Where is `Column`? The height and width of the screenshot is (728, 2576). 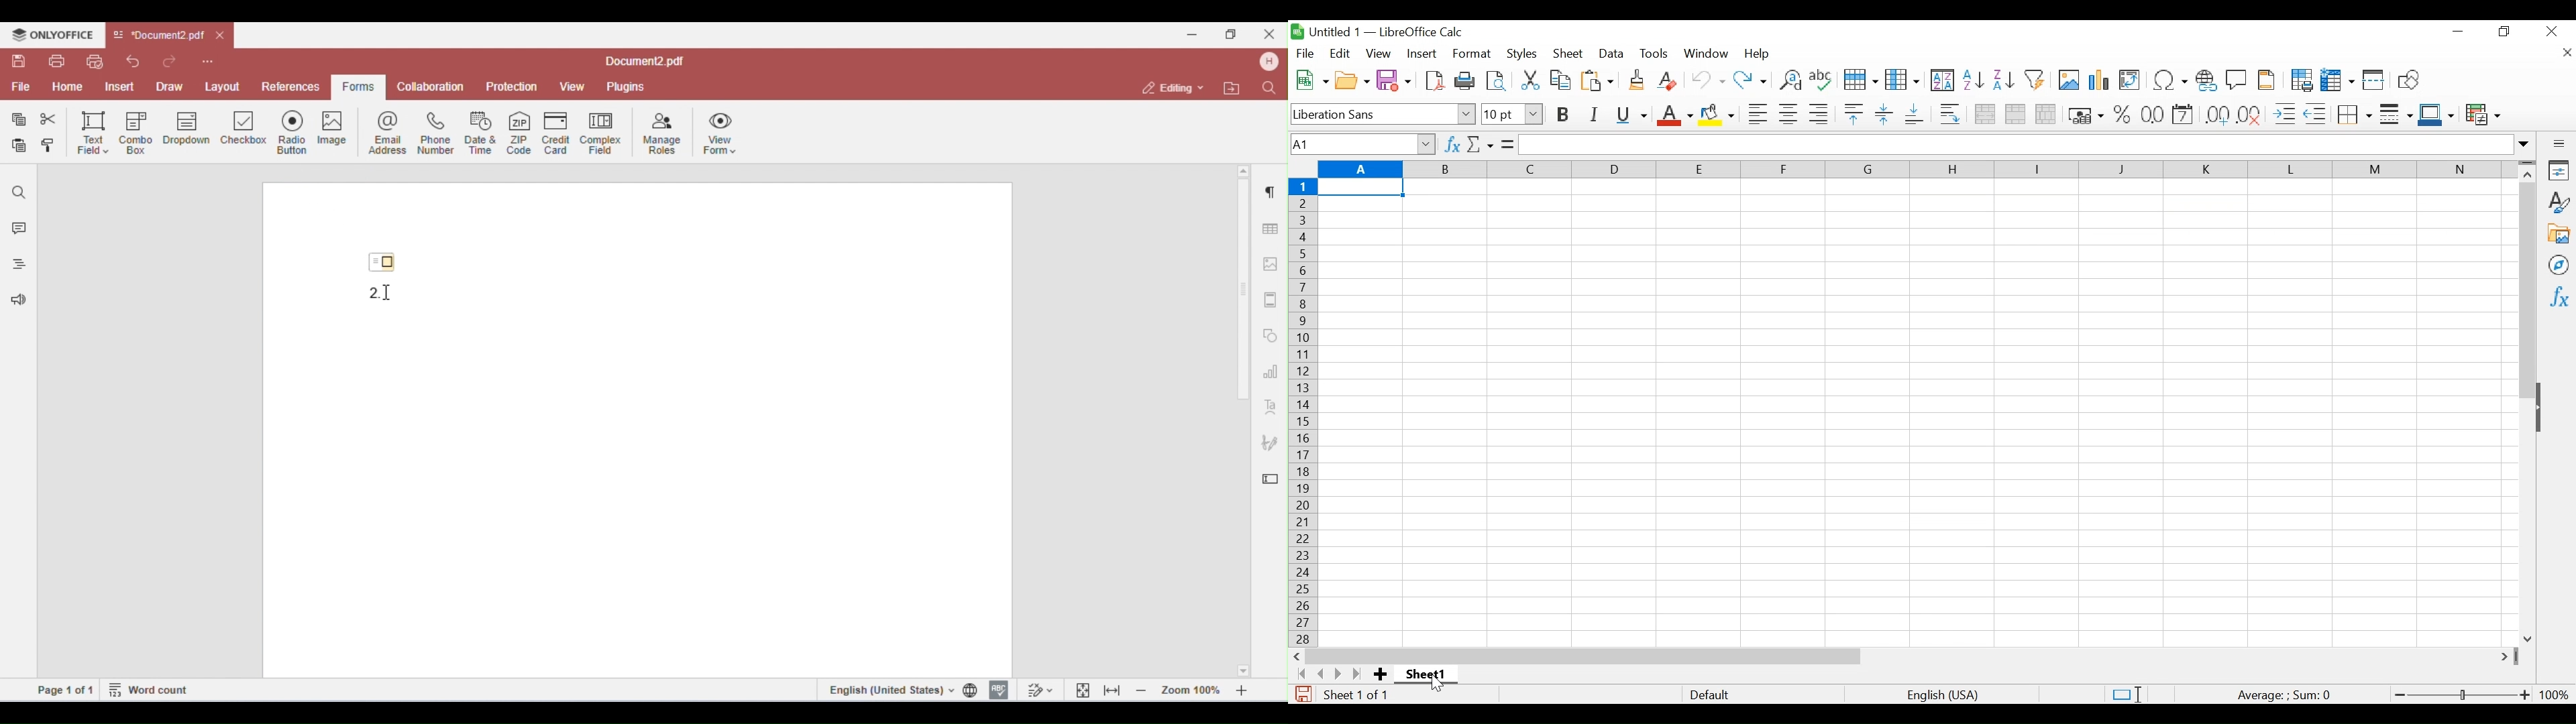
Column is located at coordinates (1902, 80).